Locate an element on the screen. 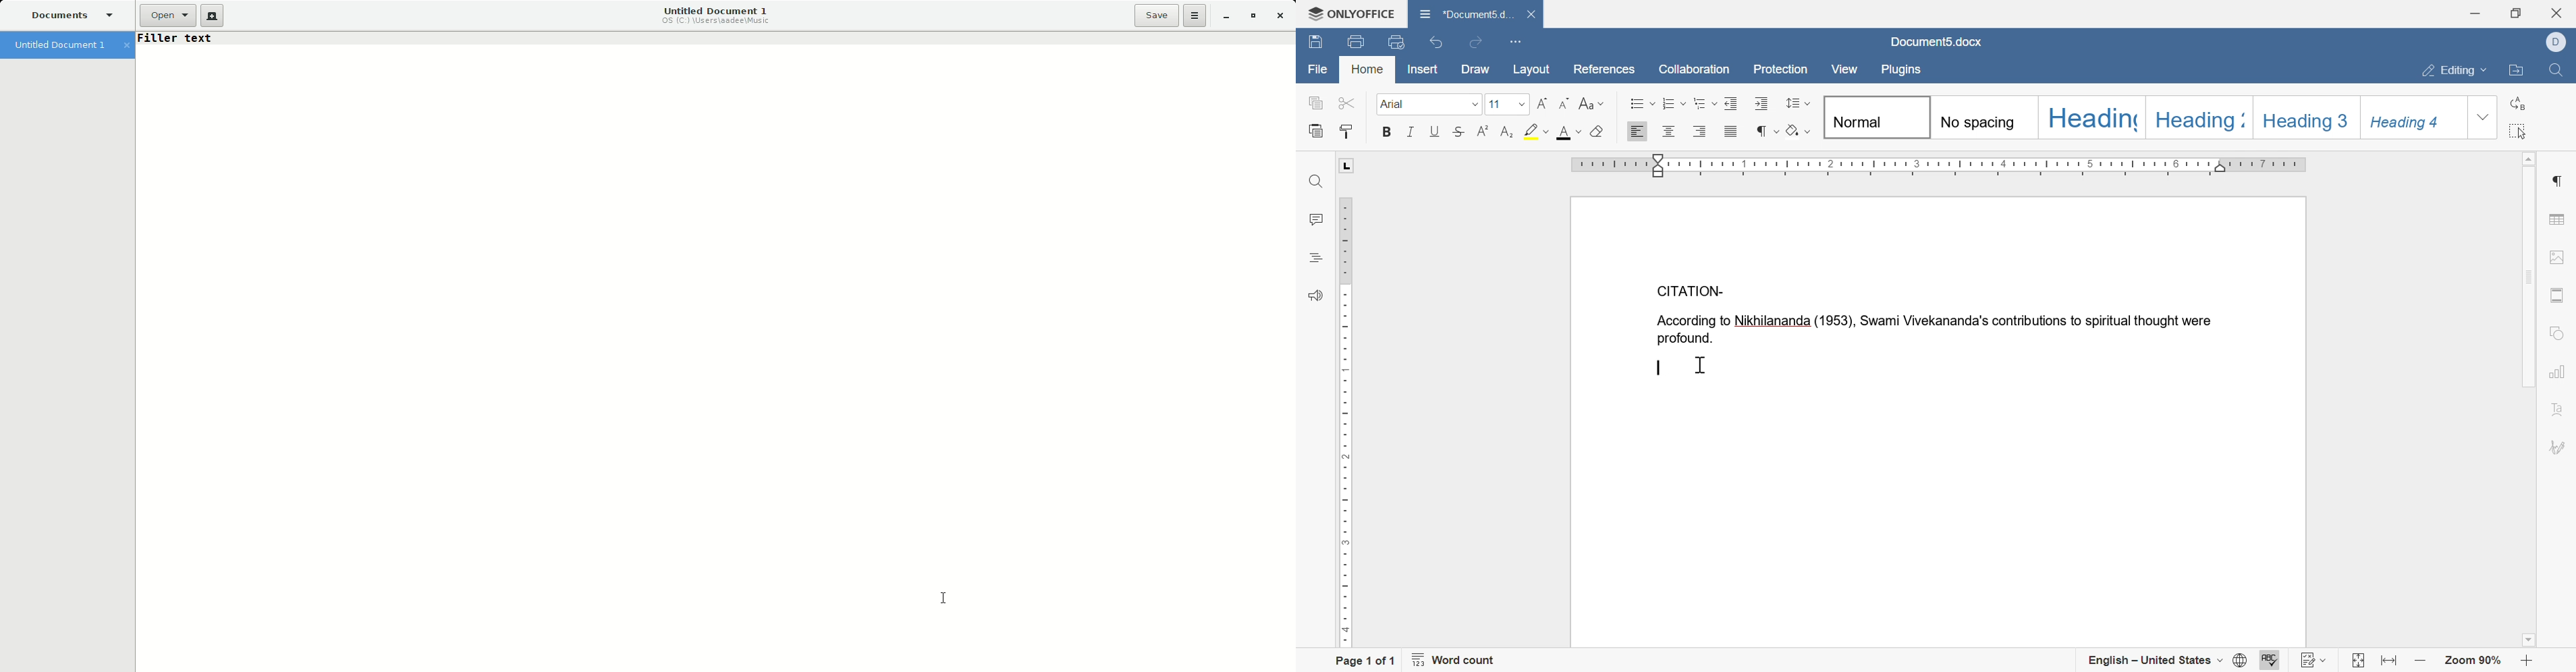 The image size is (2576, 672). Save is located at coordinates (1157, 16).